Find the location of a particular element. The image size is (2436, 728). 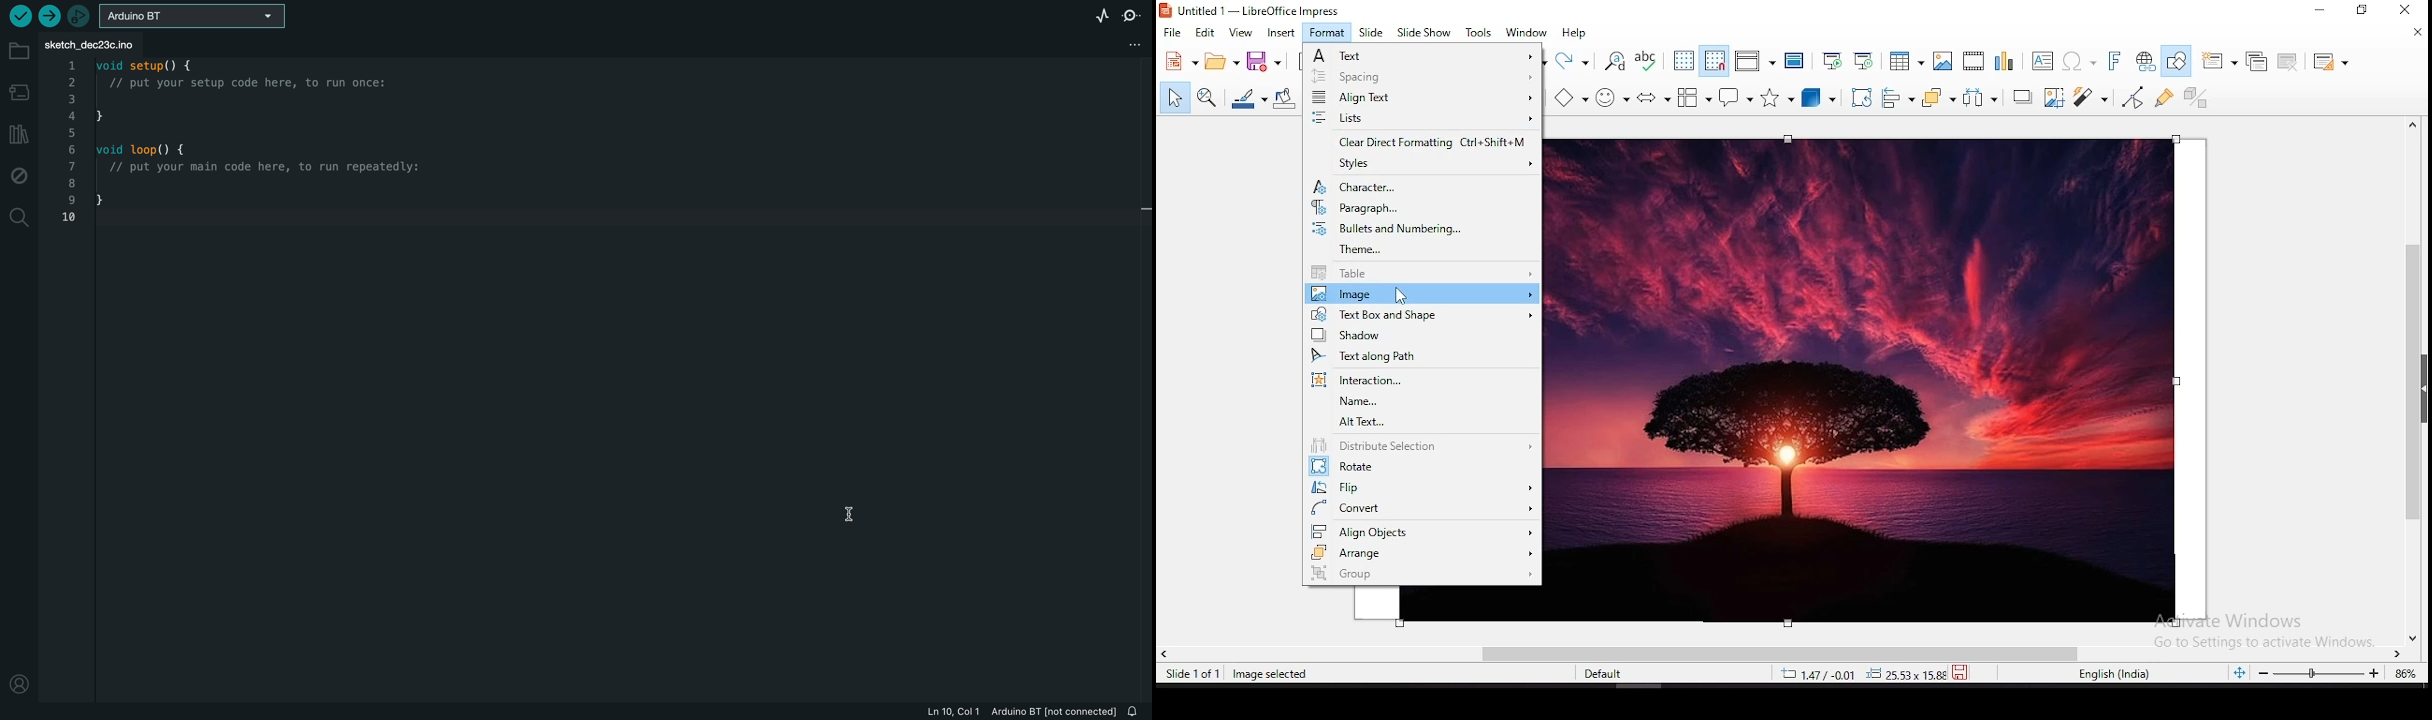

callout shape is located at coordinates (1736, 101).